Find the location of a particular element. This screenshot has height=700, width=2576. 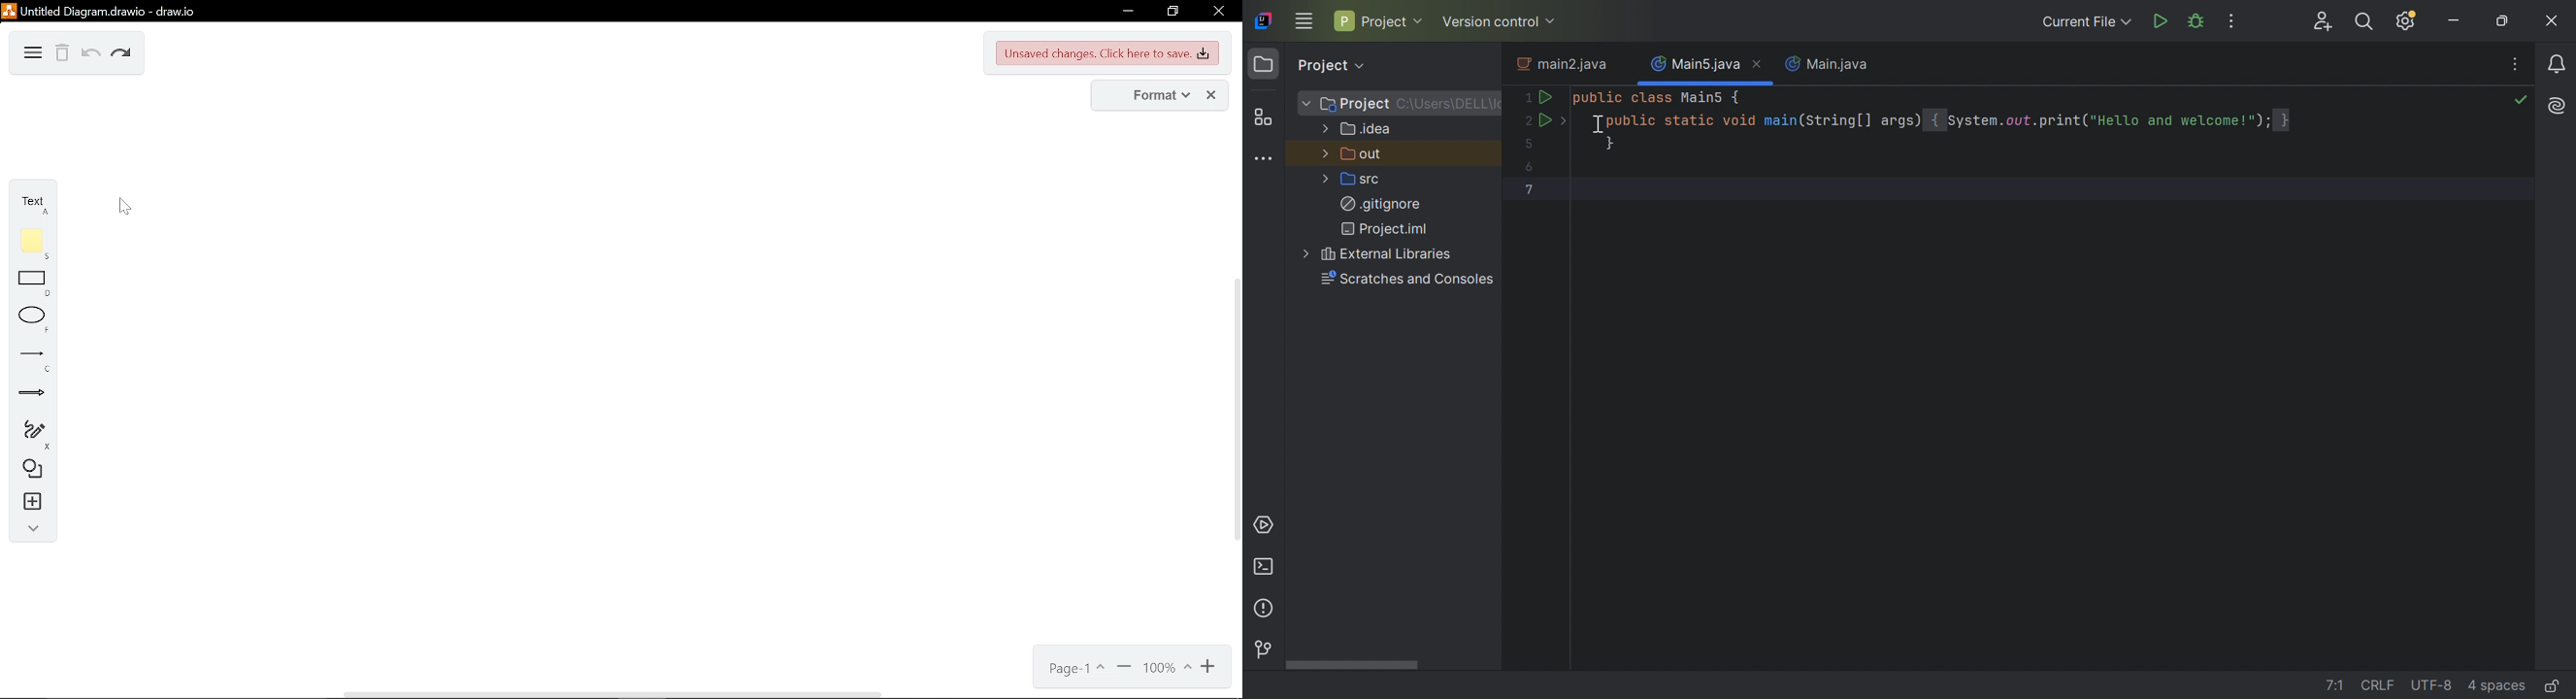

unsaved changes. Click here to save is located at coordinates (1107, 52).